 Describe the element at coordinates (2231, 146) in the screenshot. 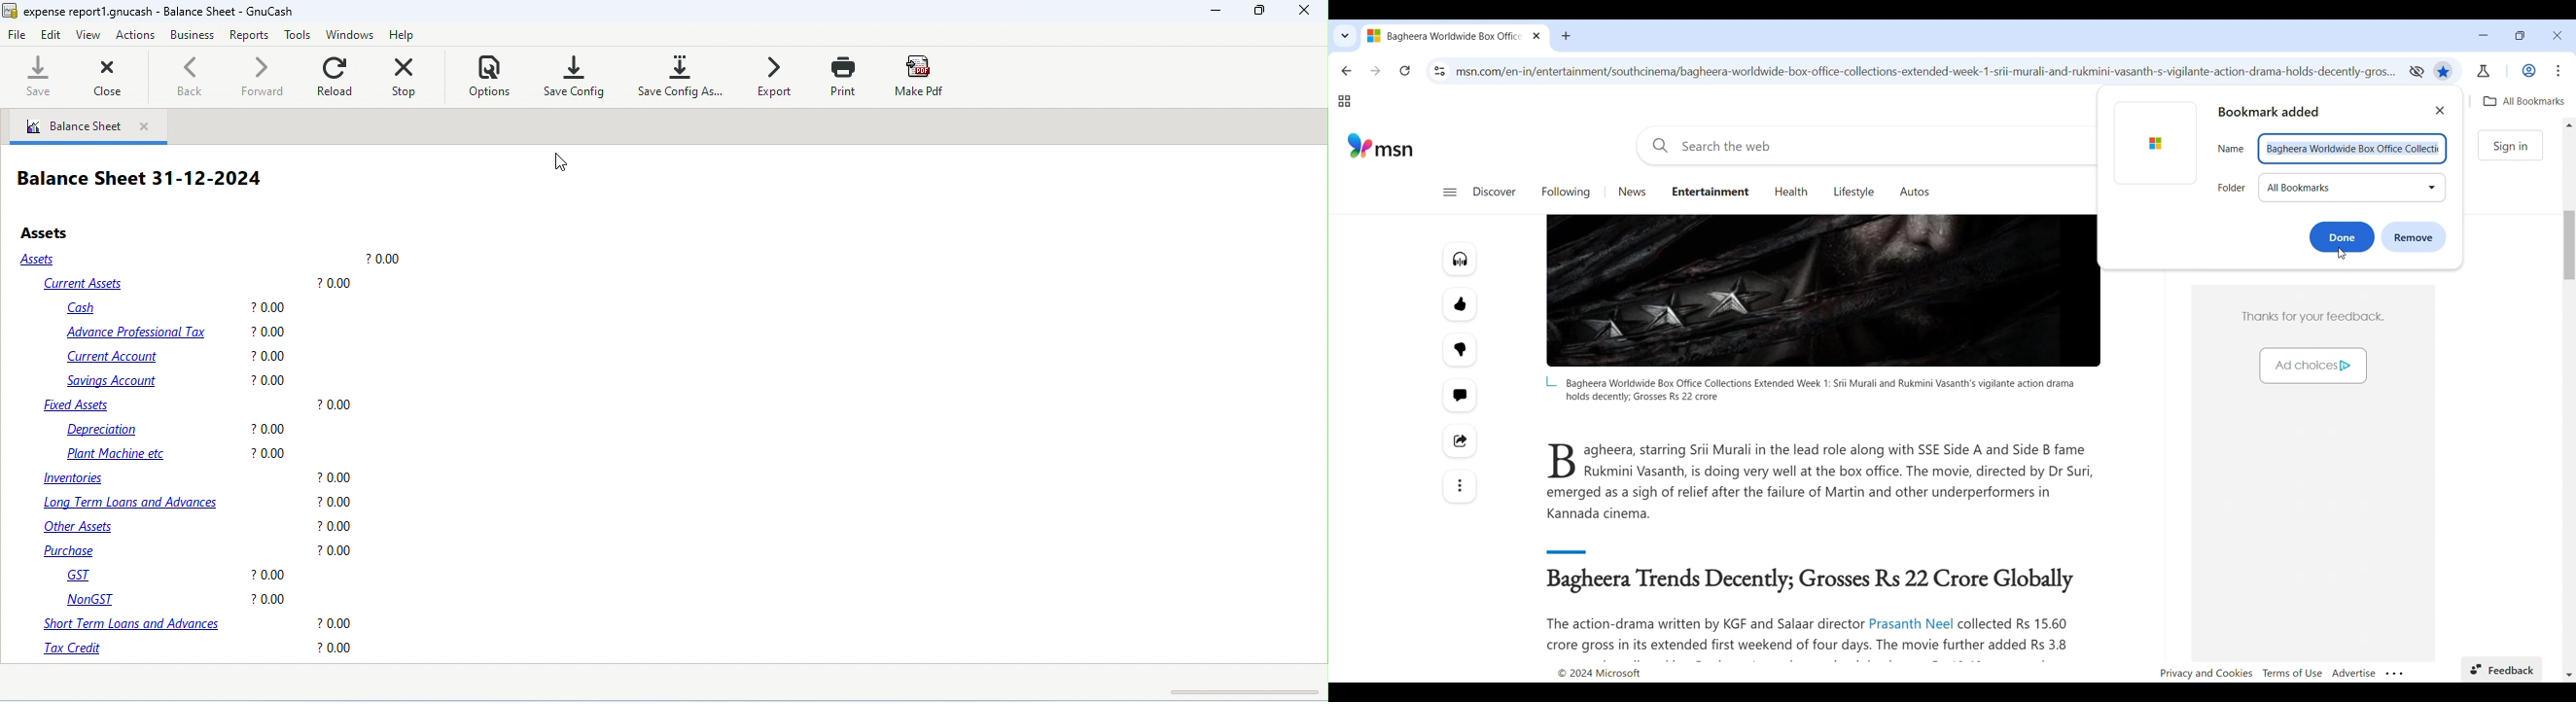

I see `` at that location.